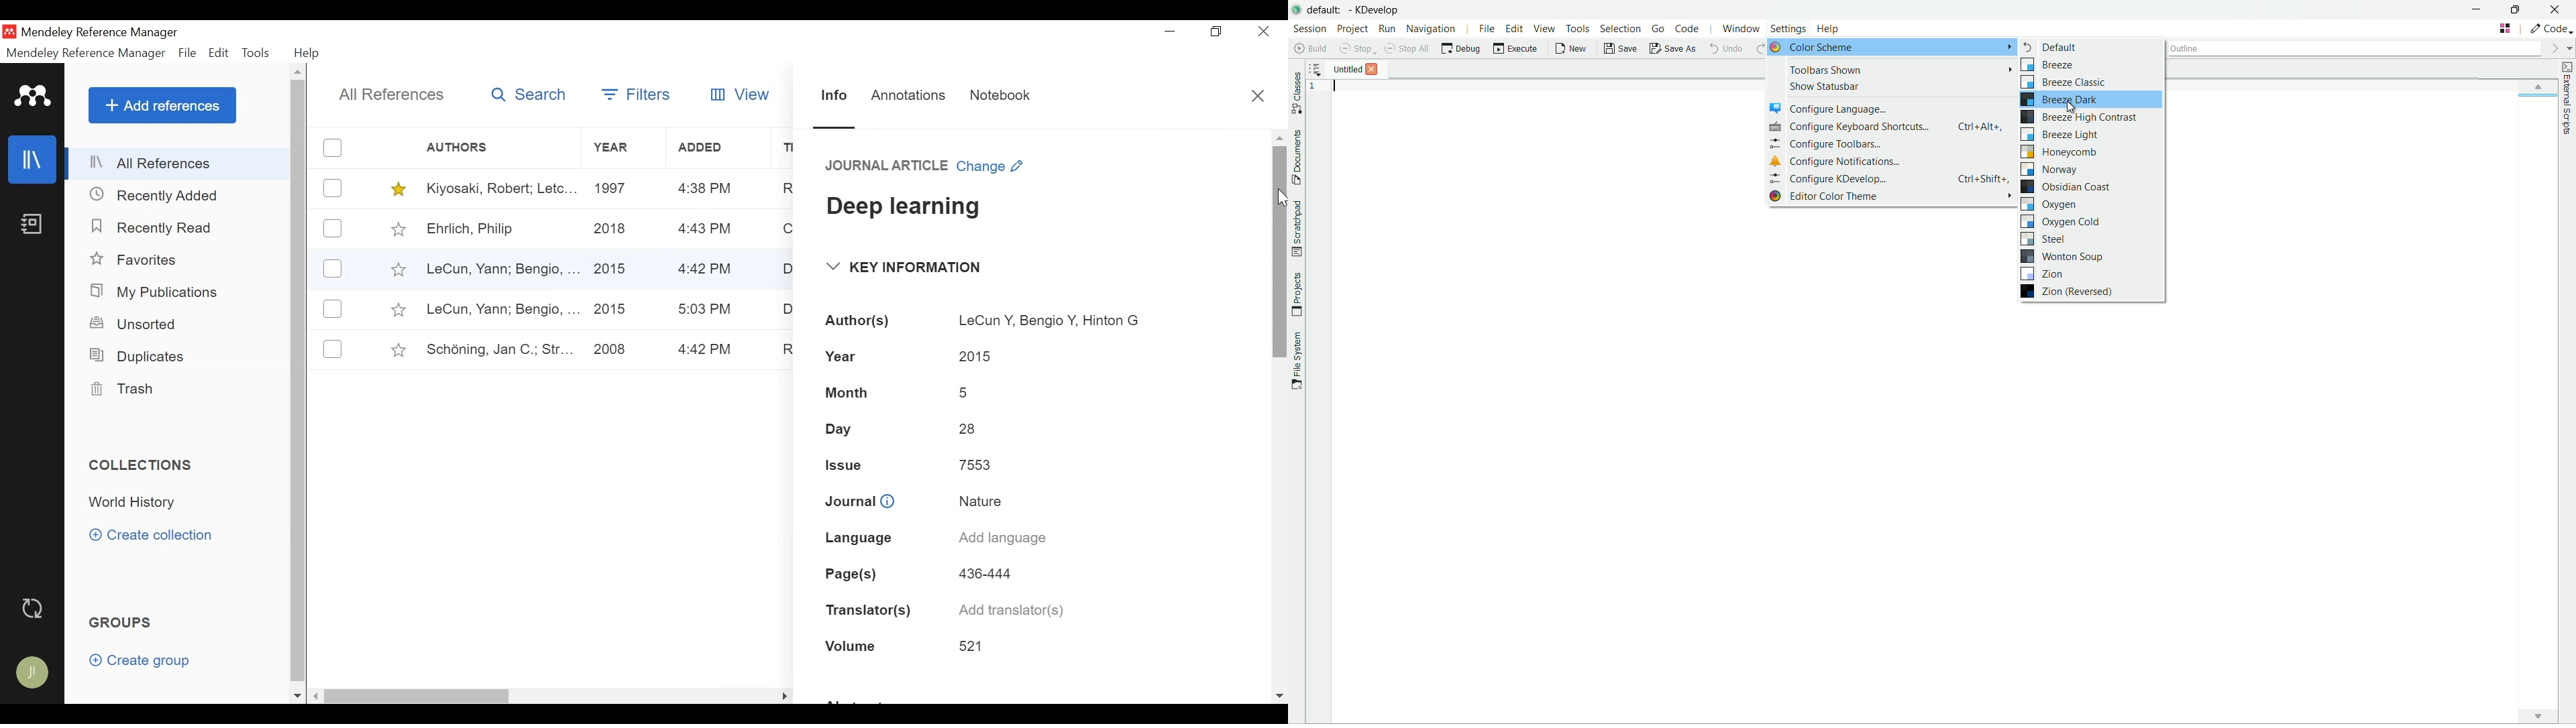 The image size is (2576, 728). Describe the element at coordinates (502, 187) in the screenshot. I see `Kiyosaki, Robert; Letc..` at that location.